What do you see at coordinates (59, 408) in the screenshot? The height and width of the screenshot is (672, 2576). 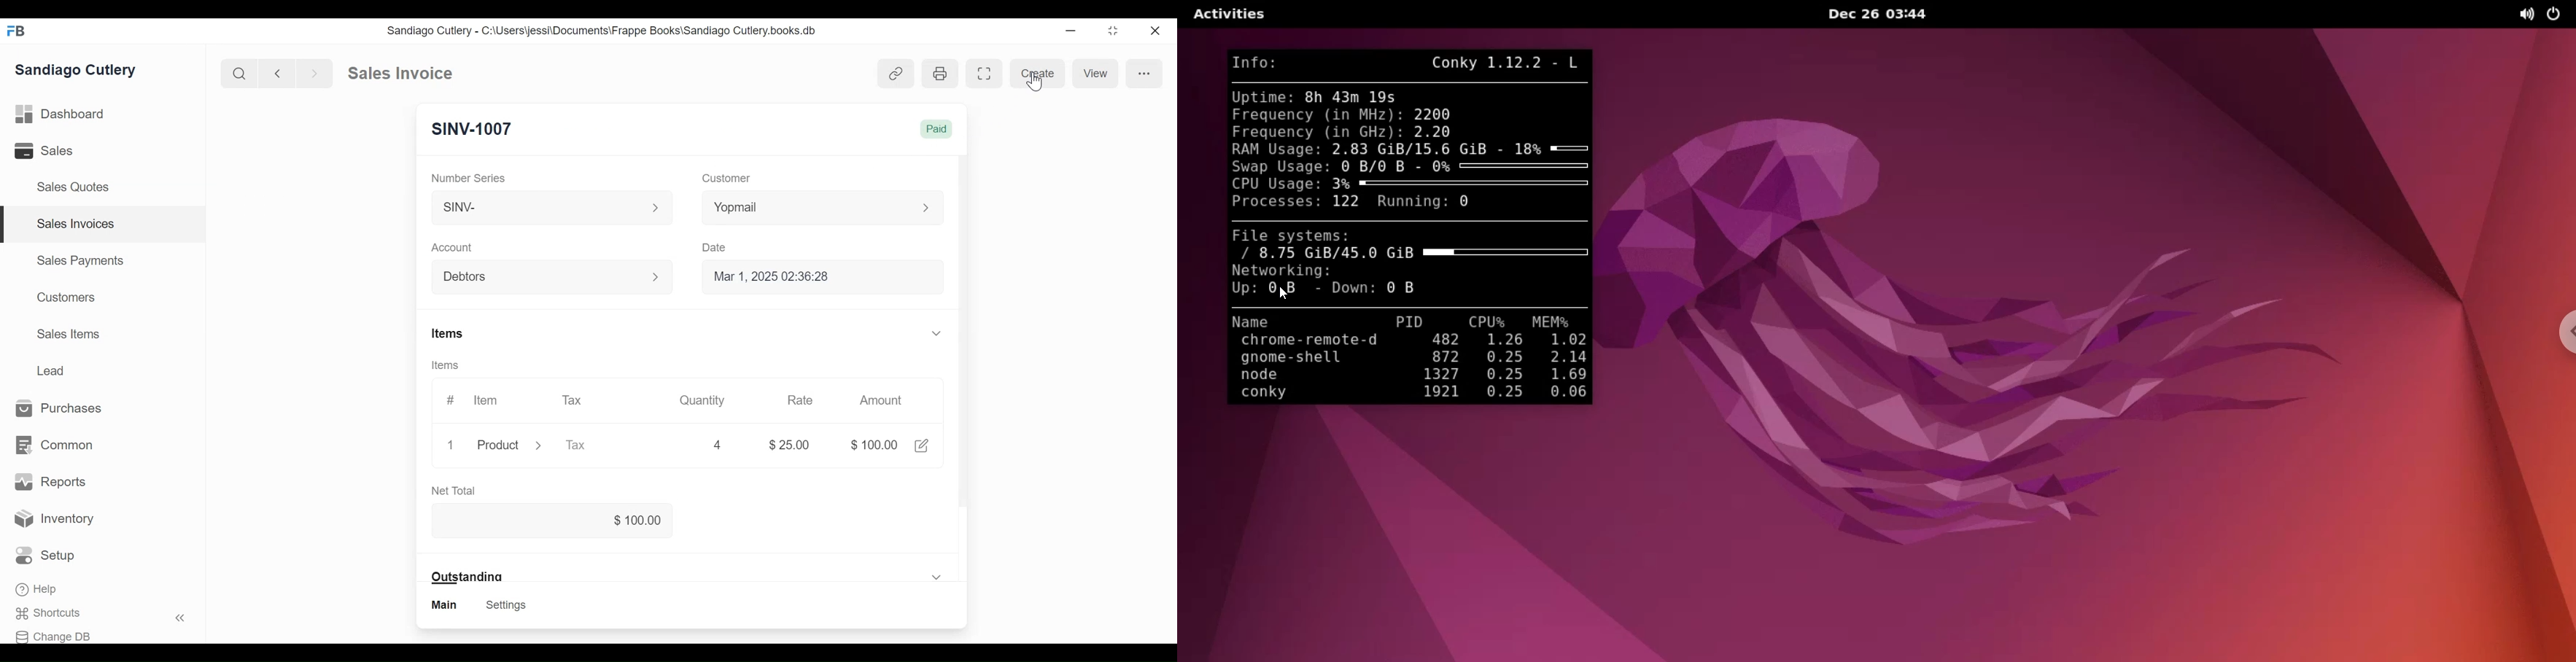 I see `Purchases` at bounding box center [59, 408].